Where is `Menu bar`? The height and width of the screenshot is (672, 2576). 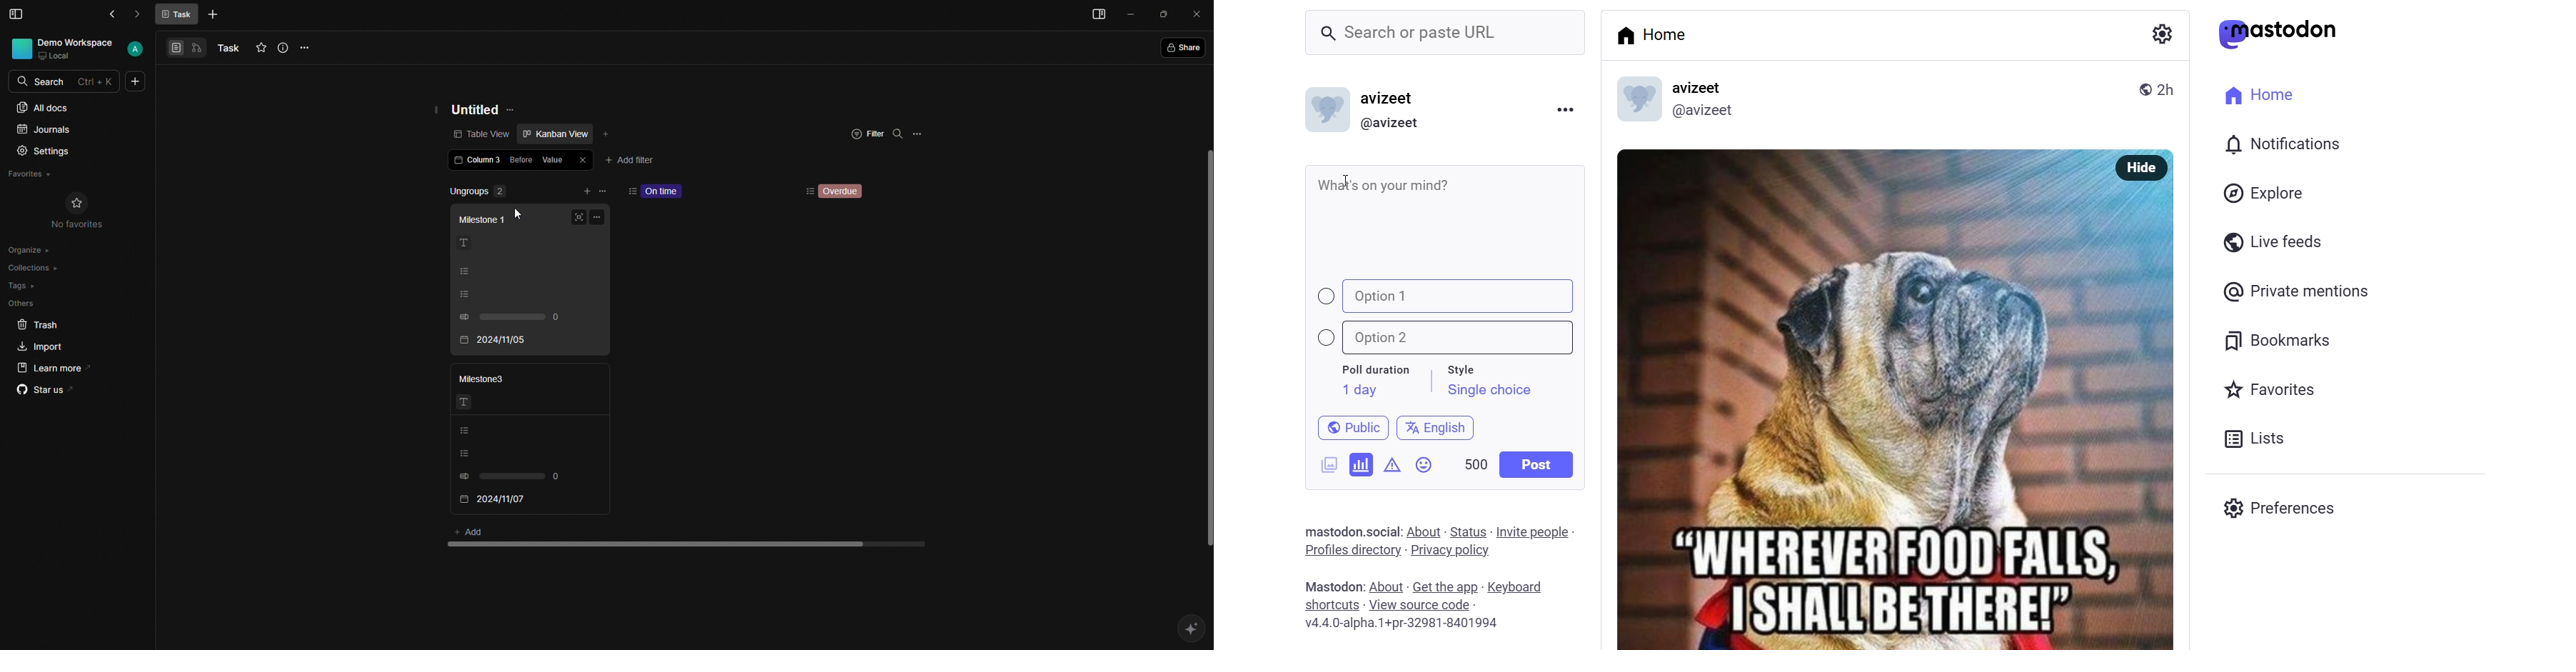
Menu bar is located at coordinates (1096, 16).